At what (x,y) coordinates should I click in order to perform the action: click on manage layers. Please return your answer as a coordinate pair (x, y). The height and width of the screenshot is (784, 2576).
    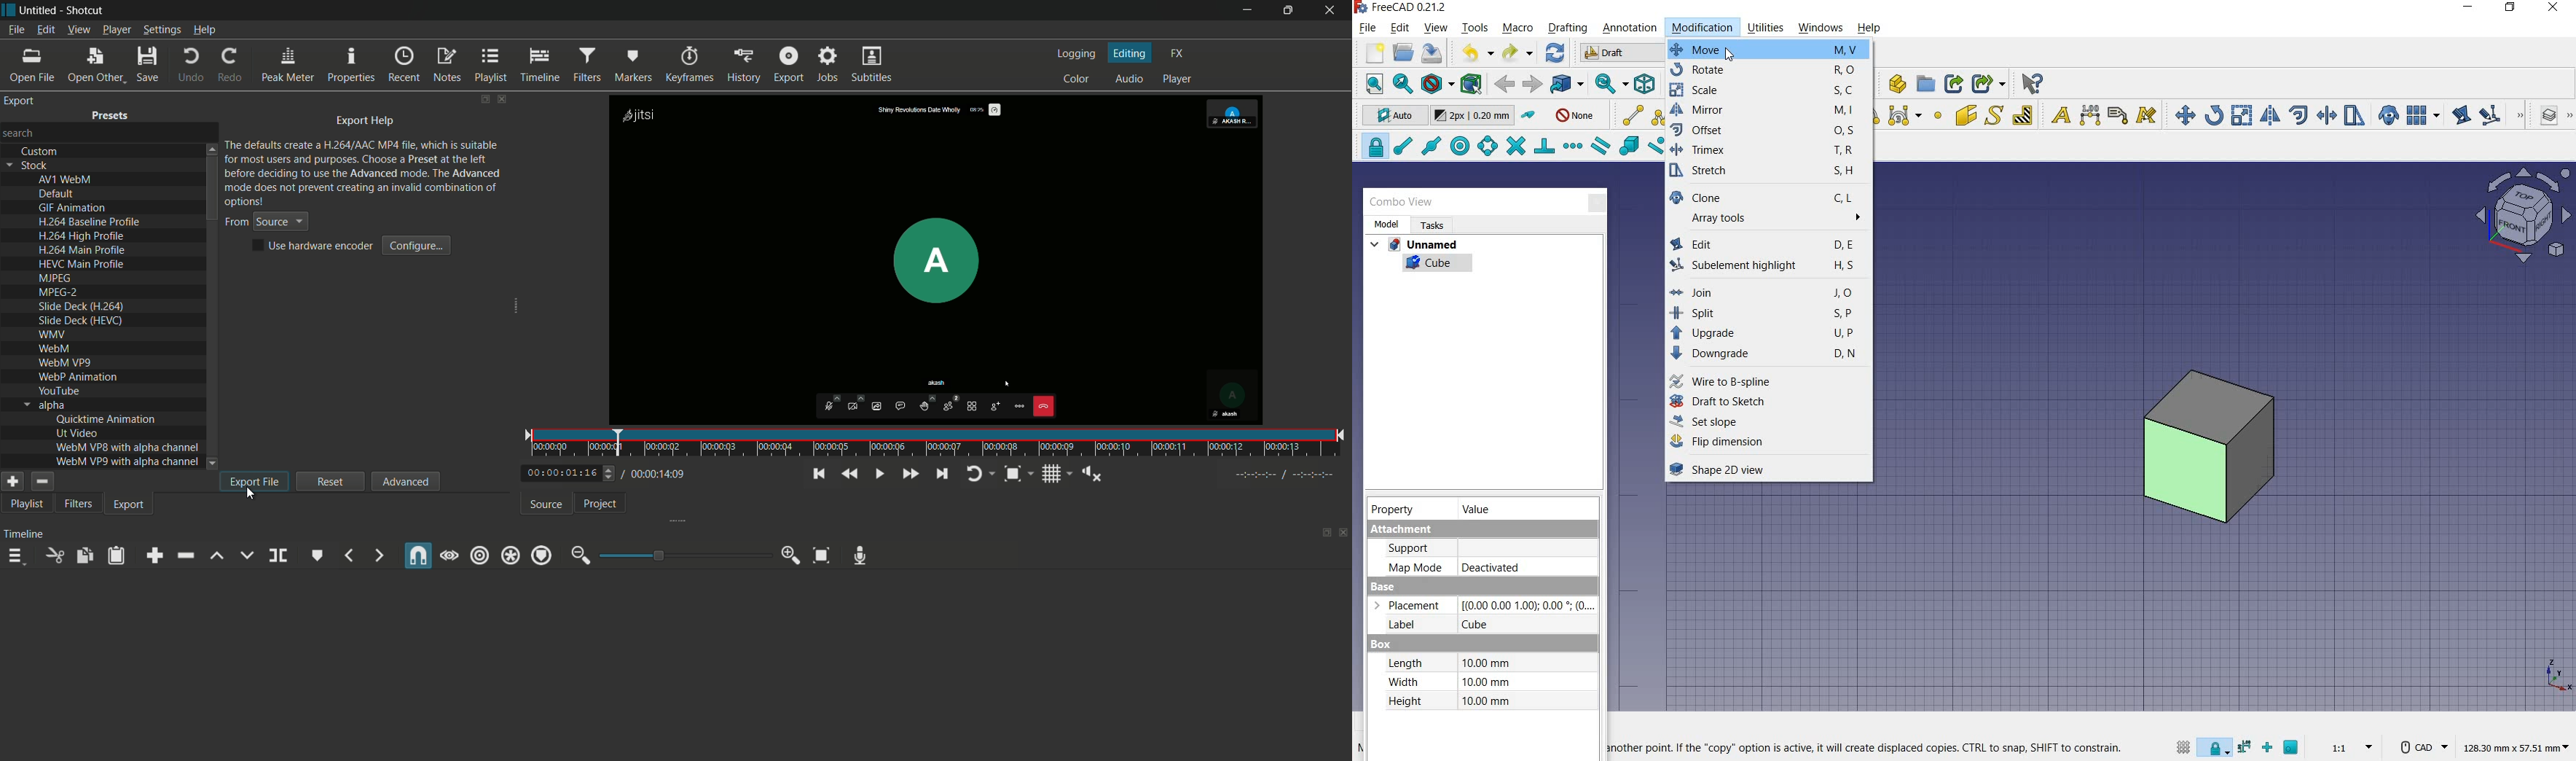
    Looking at the image, I should click on (2550, 117).